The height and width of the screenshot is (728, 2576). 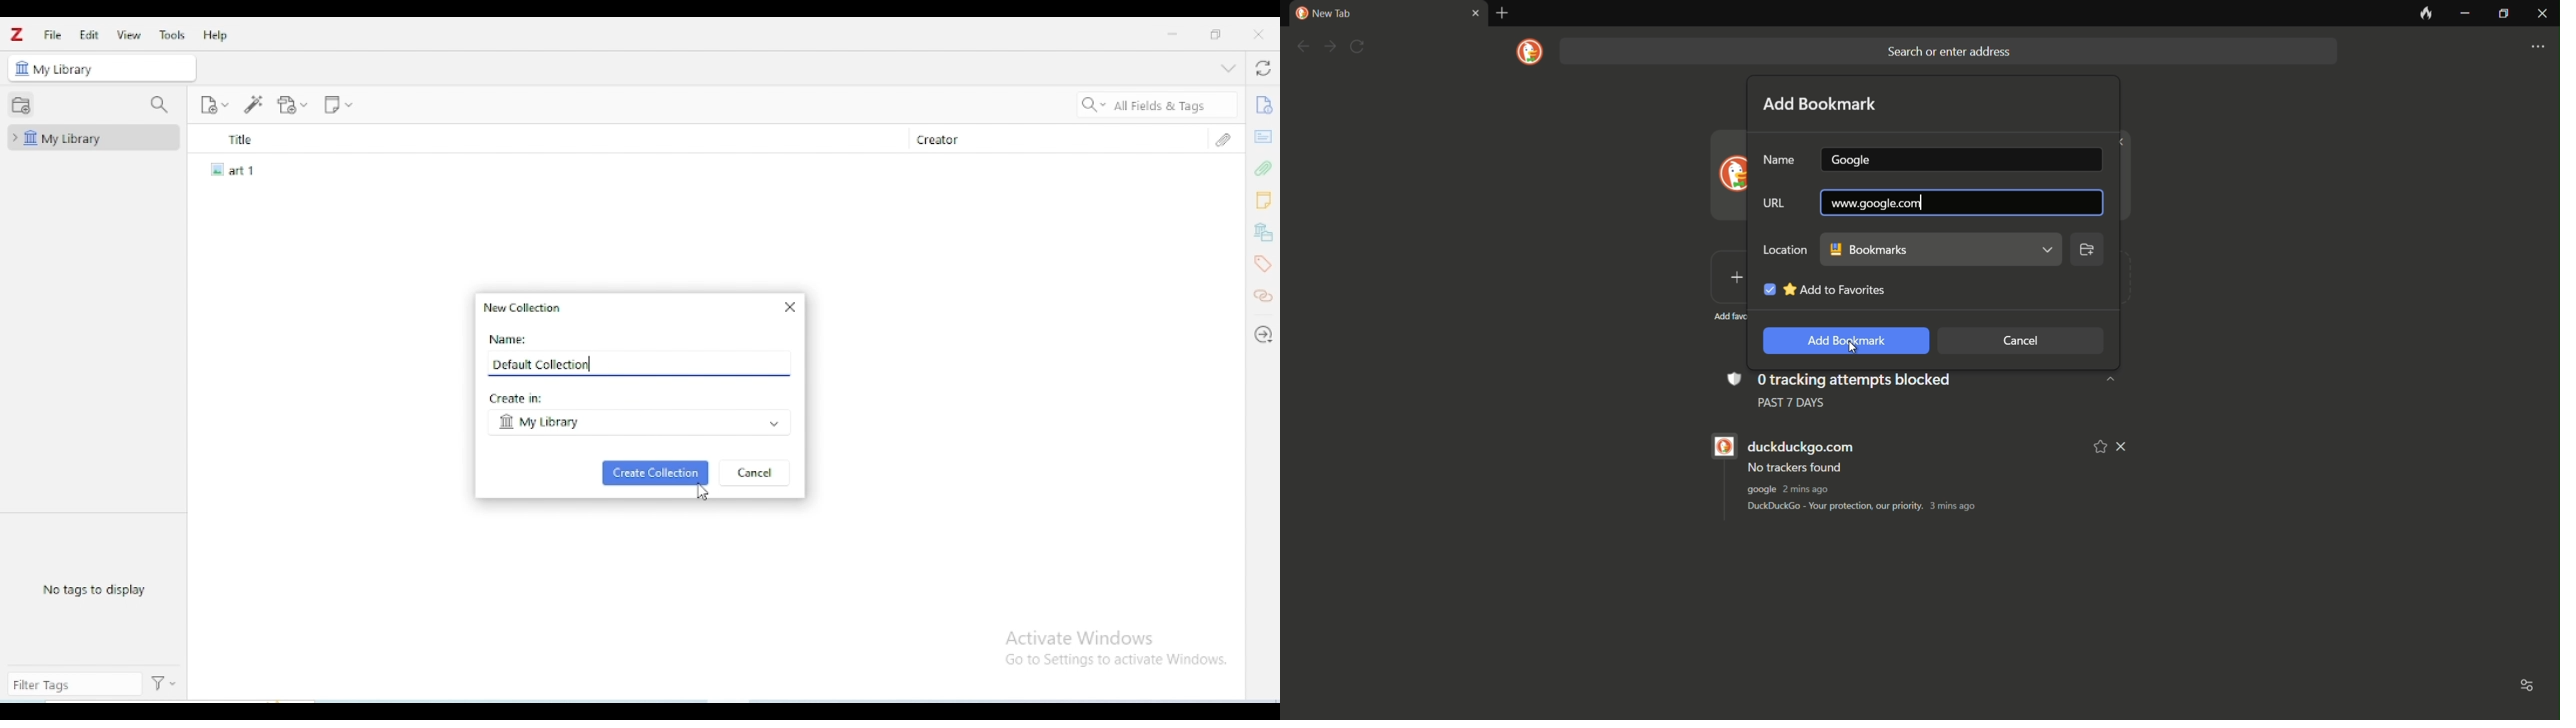 I want to click on notes, so click(x=1263, y=201).